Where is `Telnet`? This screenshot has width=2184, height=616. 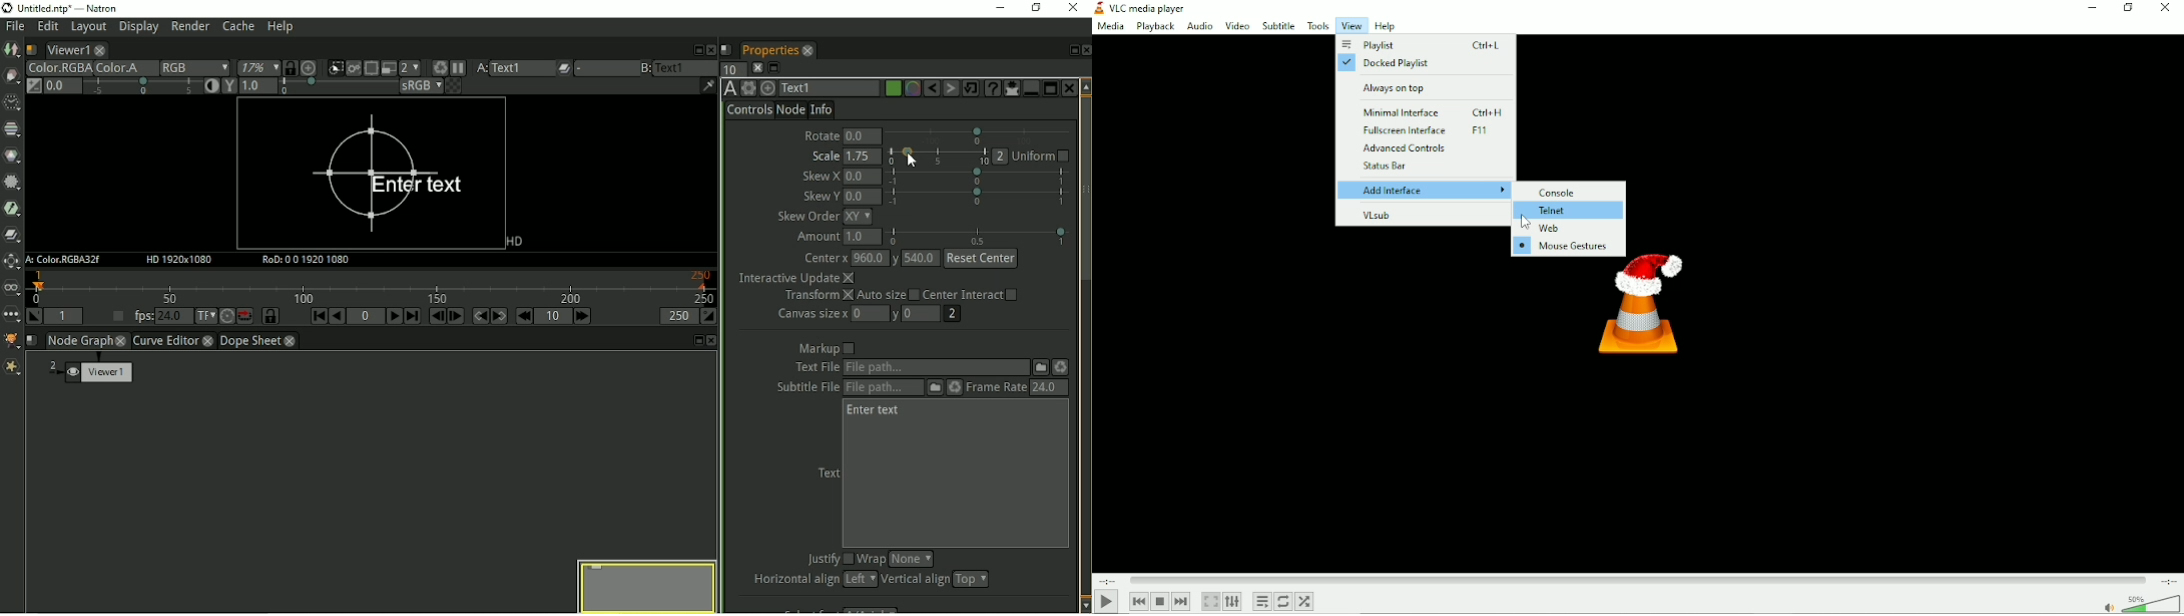
Telnet is located at coordinates (1569, 210).